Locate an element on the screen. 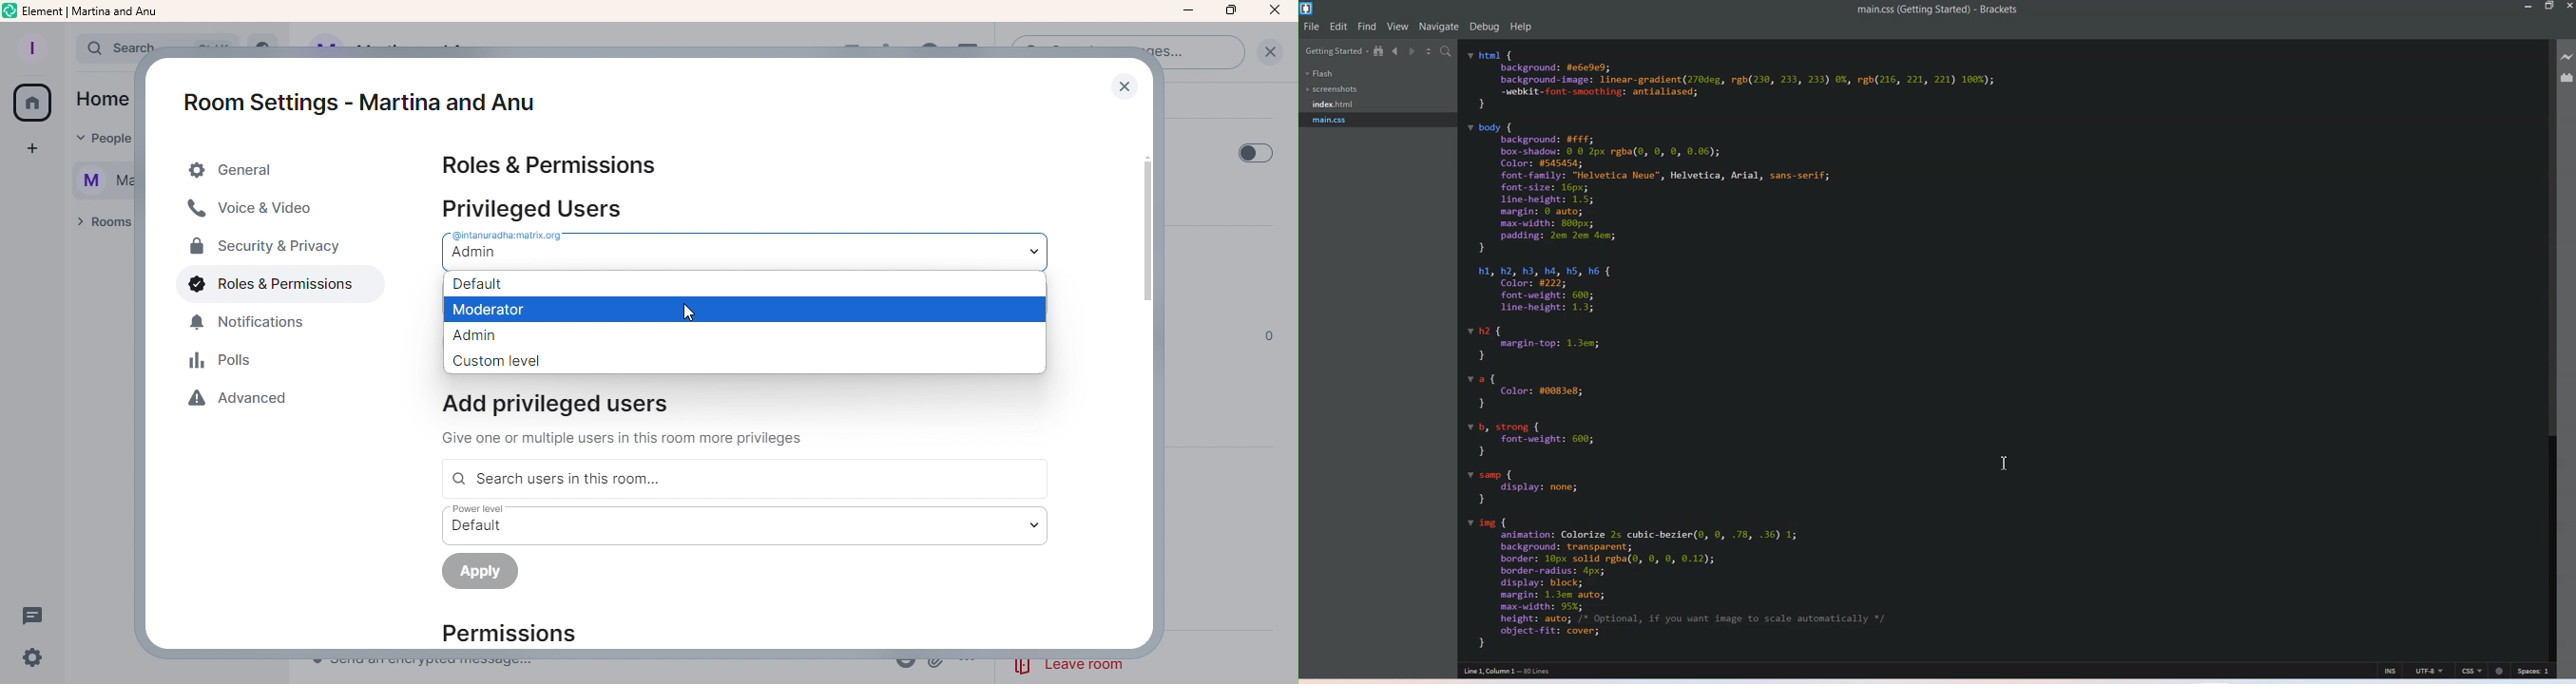 The height and width of the screenshot is (700, 2576). Custom level is located at coordinates (745, 360).